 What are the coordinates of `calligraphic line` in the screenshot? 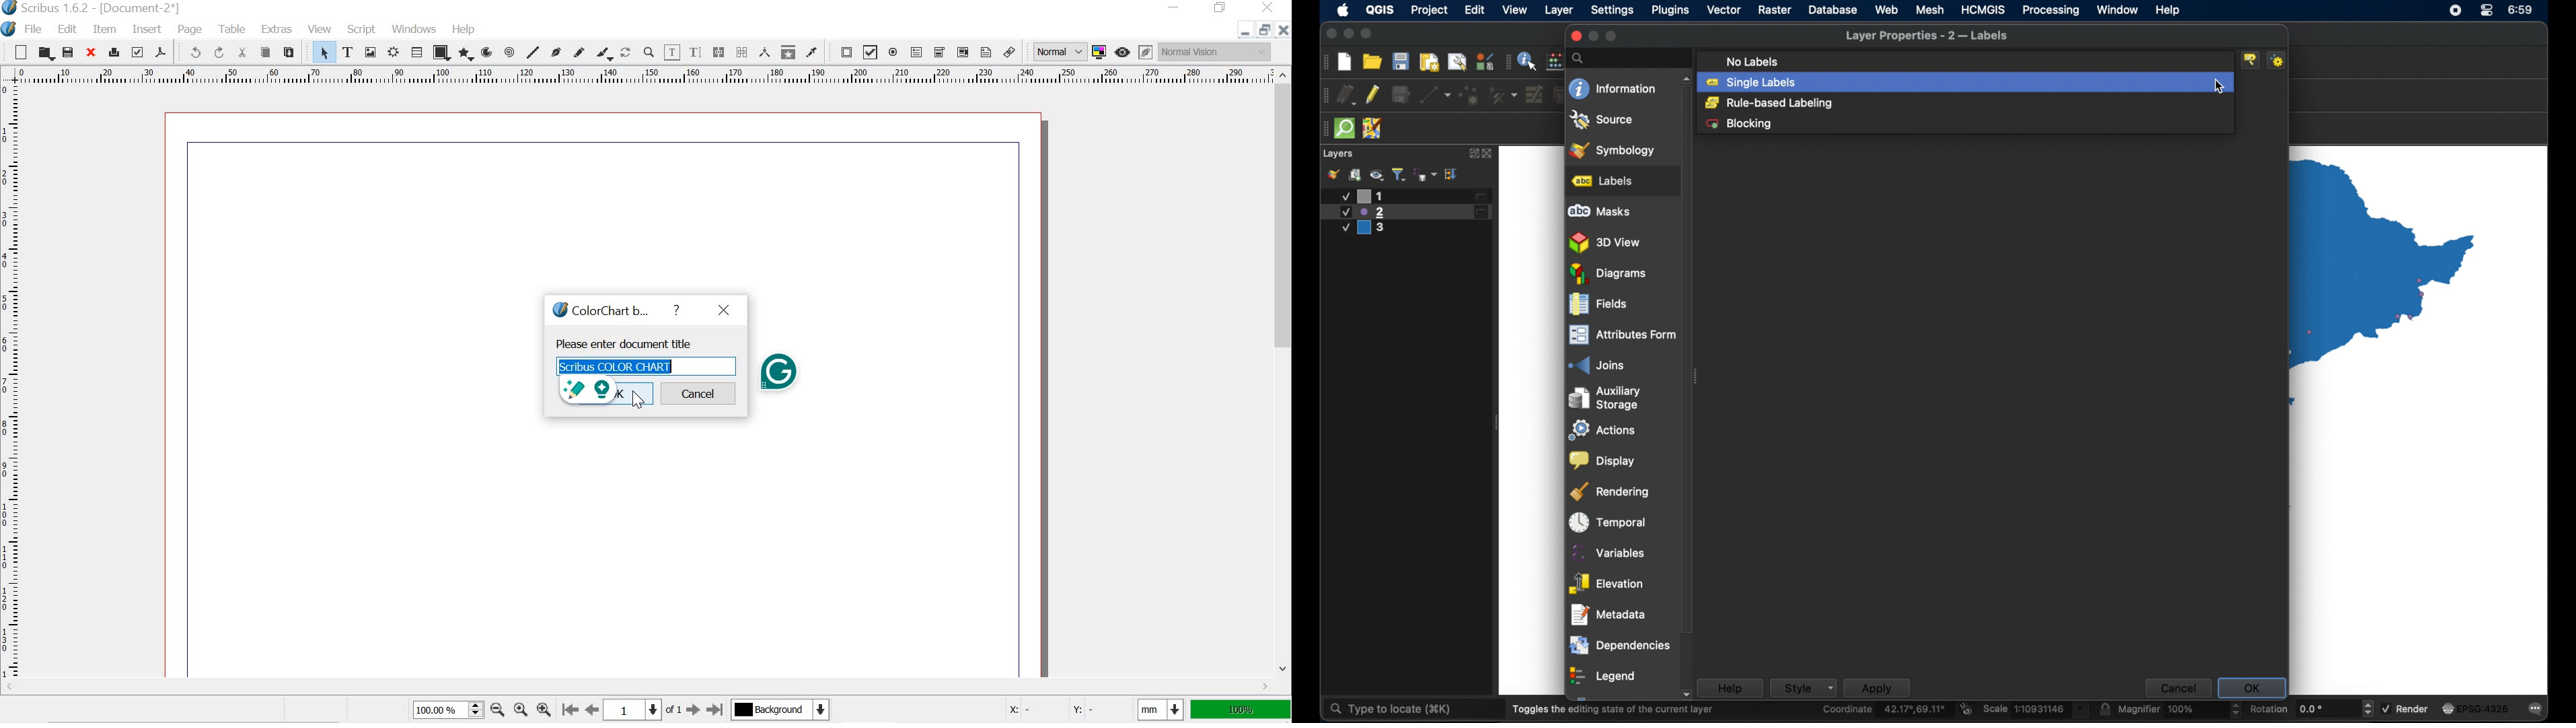 It's located at (605, 54).